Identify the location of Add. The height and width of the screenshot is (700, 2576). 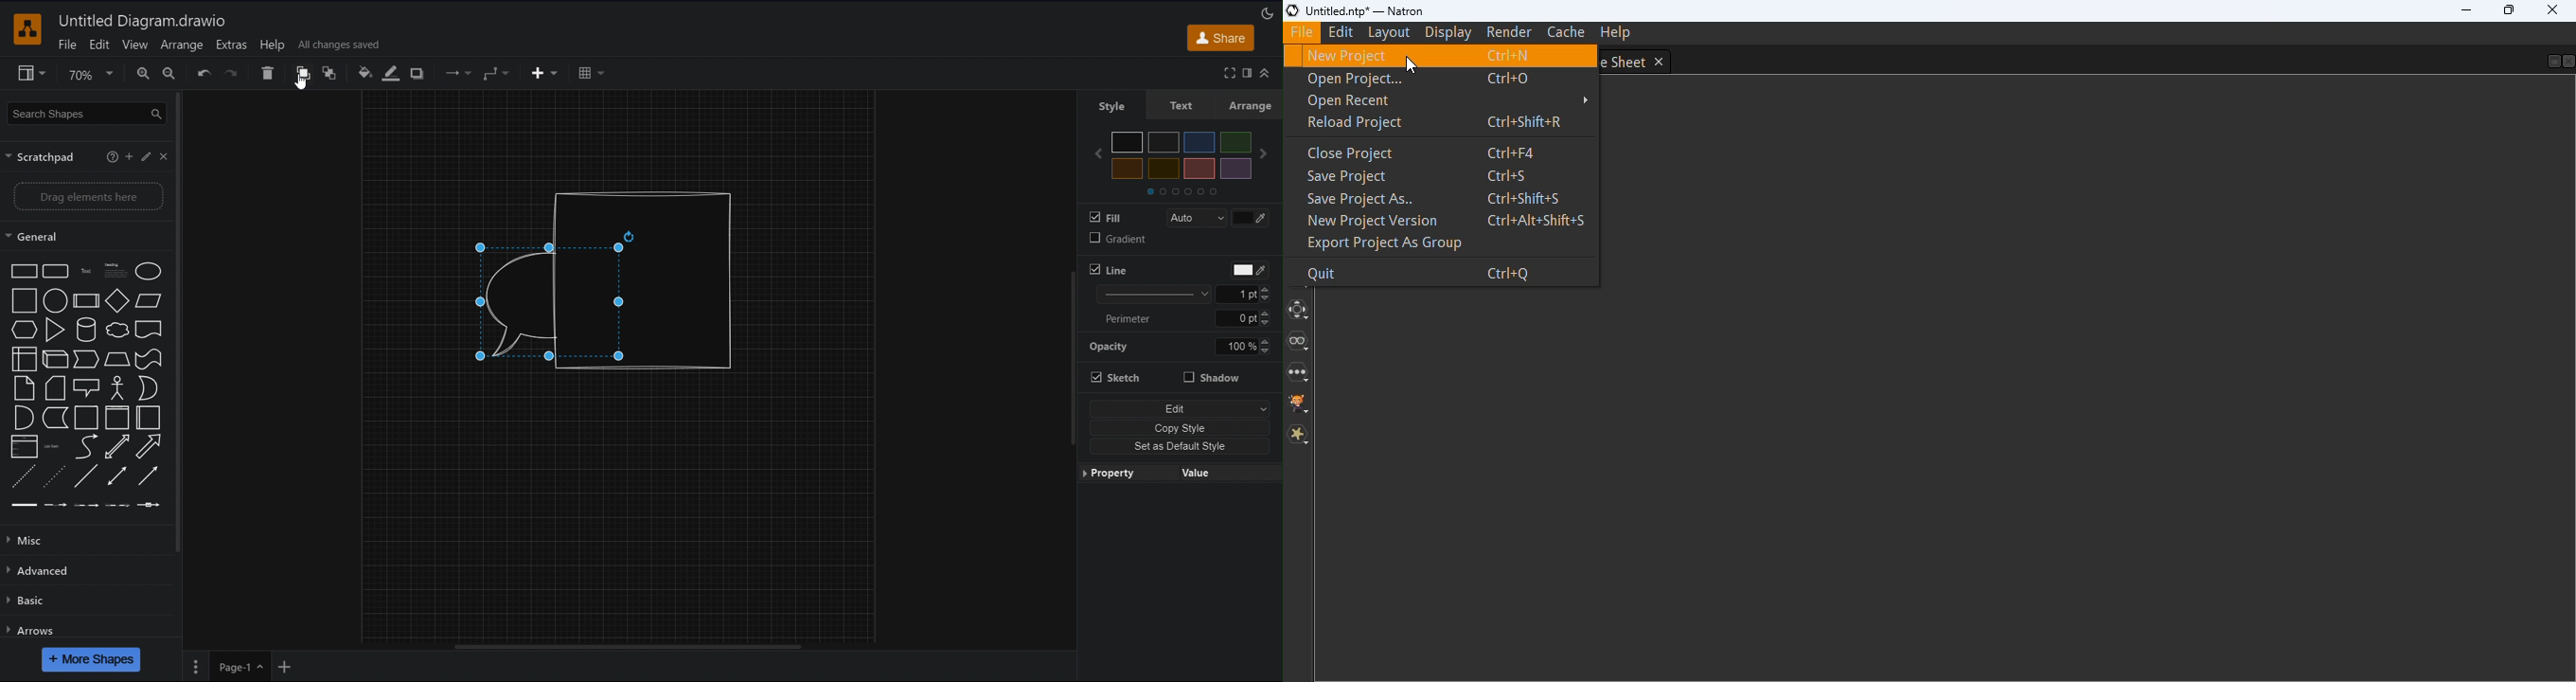
(128, 157).